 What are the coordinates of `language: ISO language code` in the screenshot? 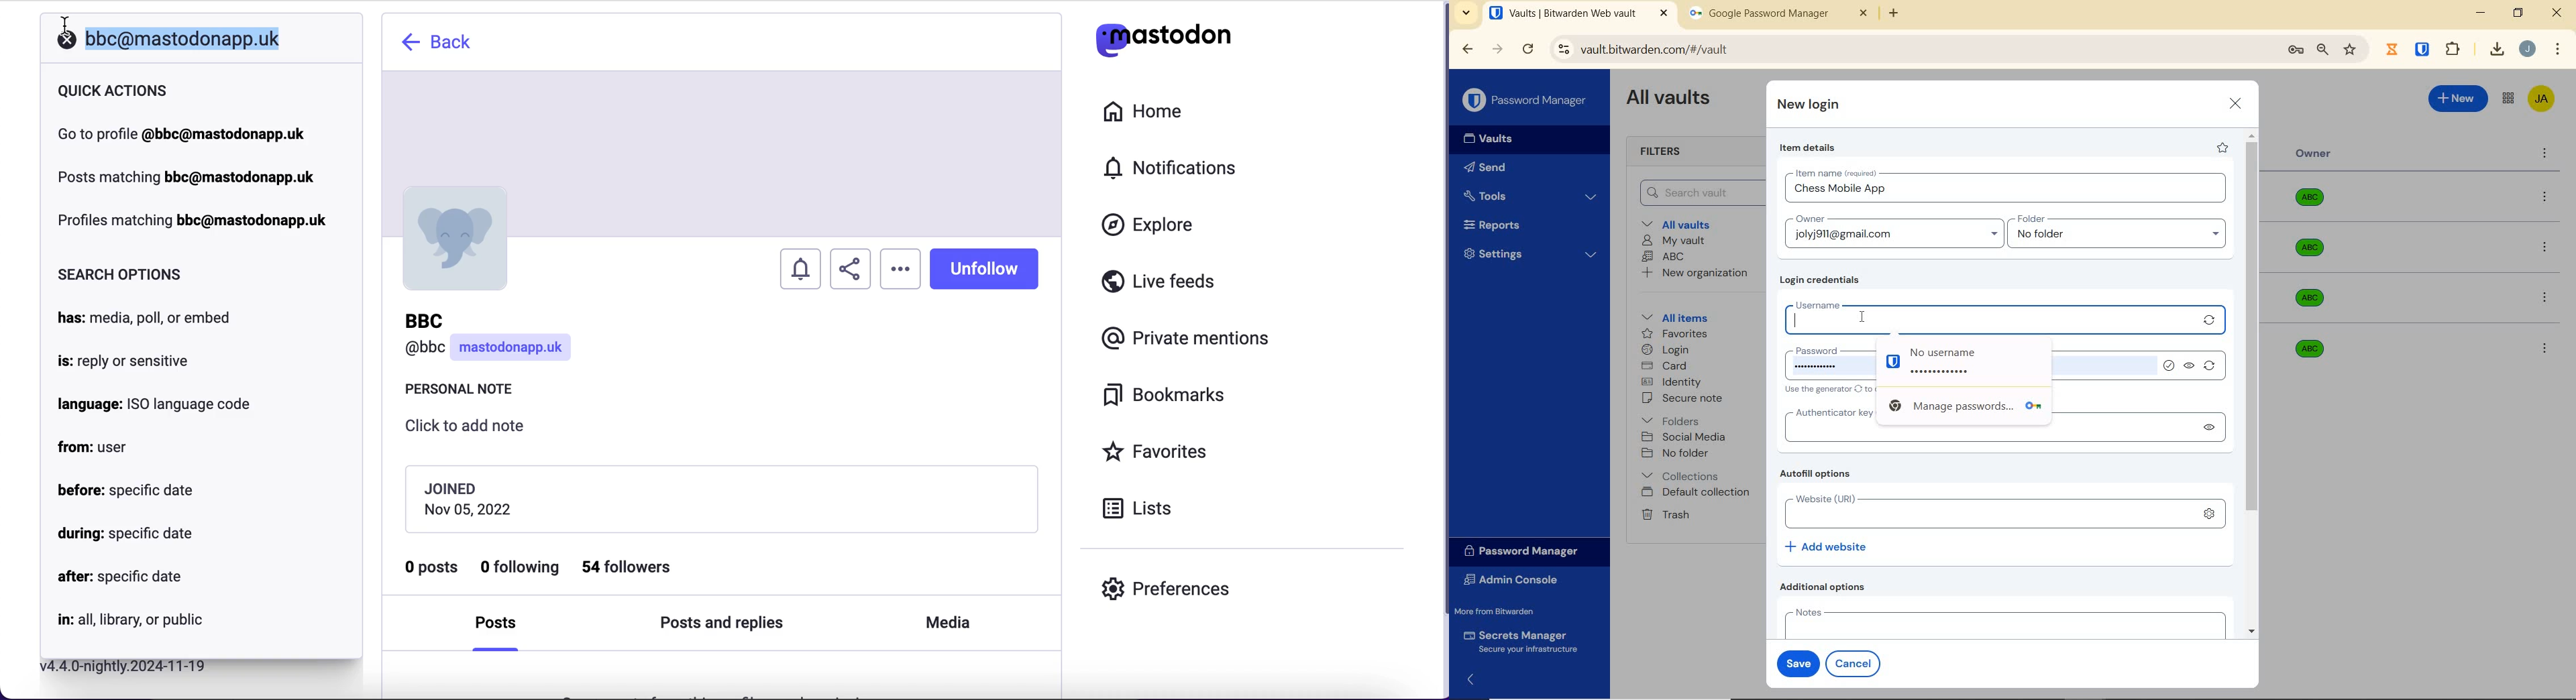 It's located at (154, 404).